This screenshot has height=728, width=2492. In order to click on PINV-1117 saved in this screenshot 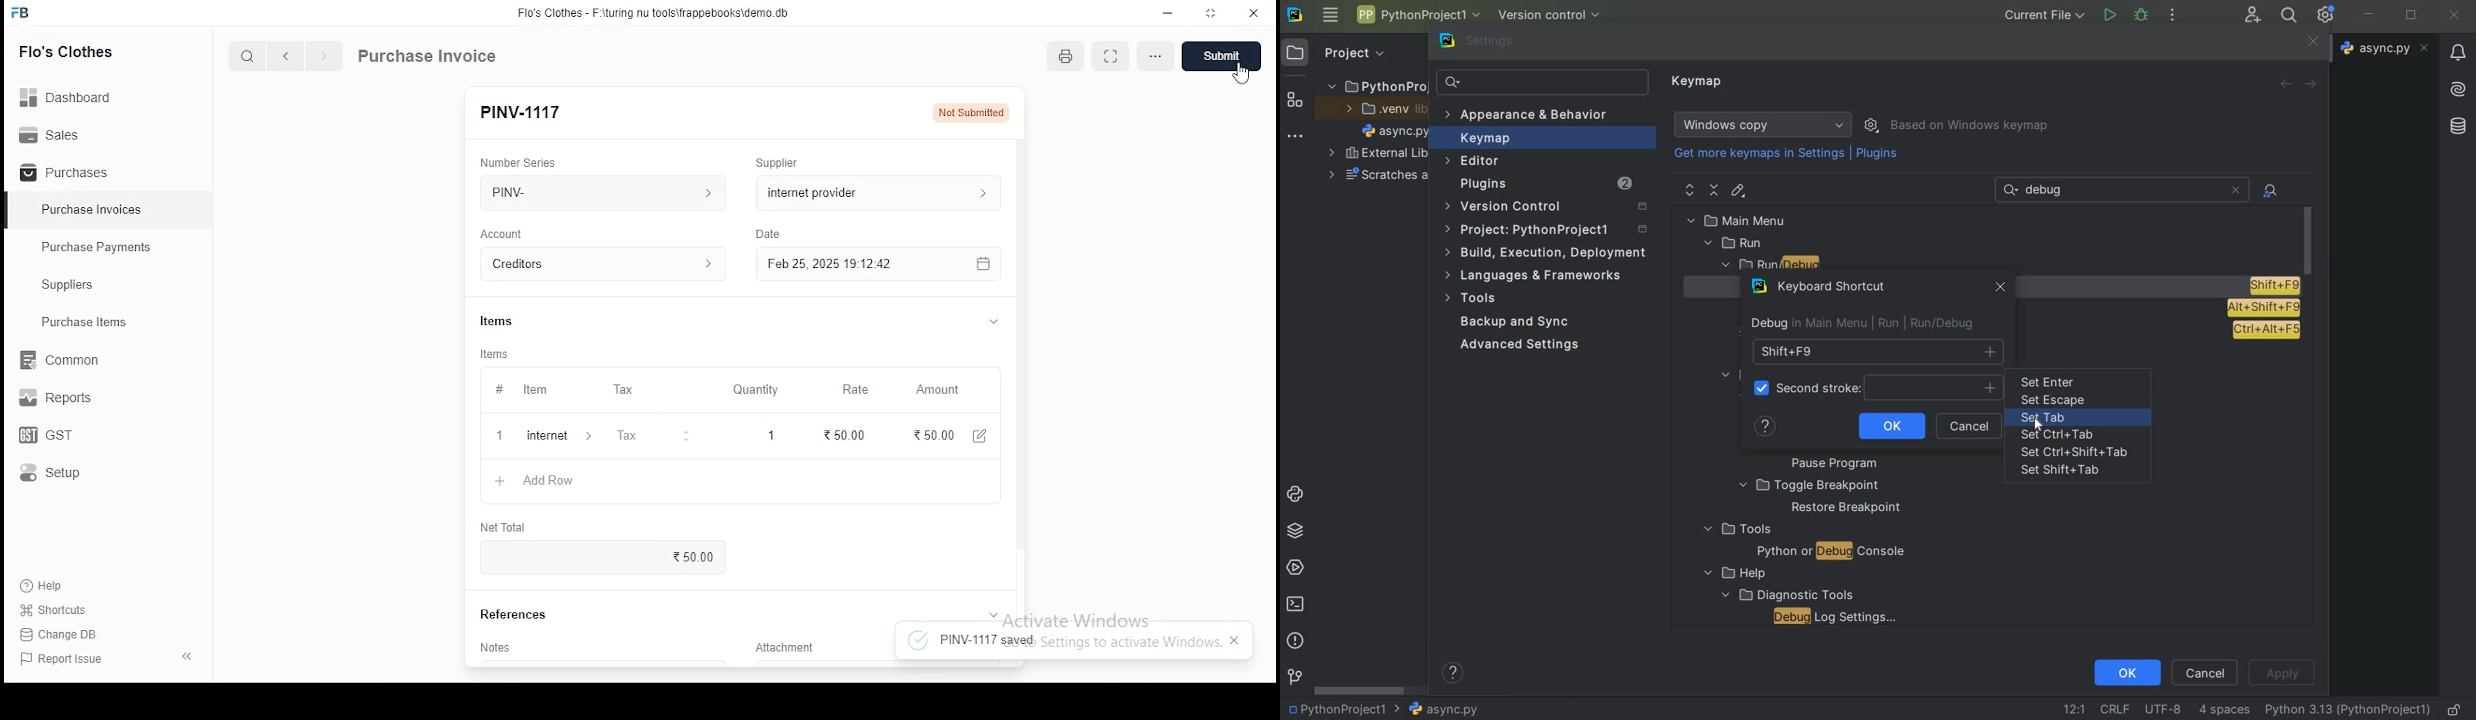, I will do `click(970, 641)`.